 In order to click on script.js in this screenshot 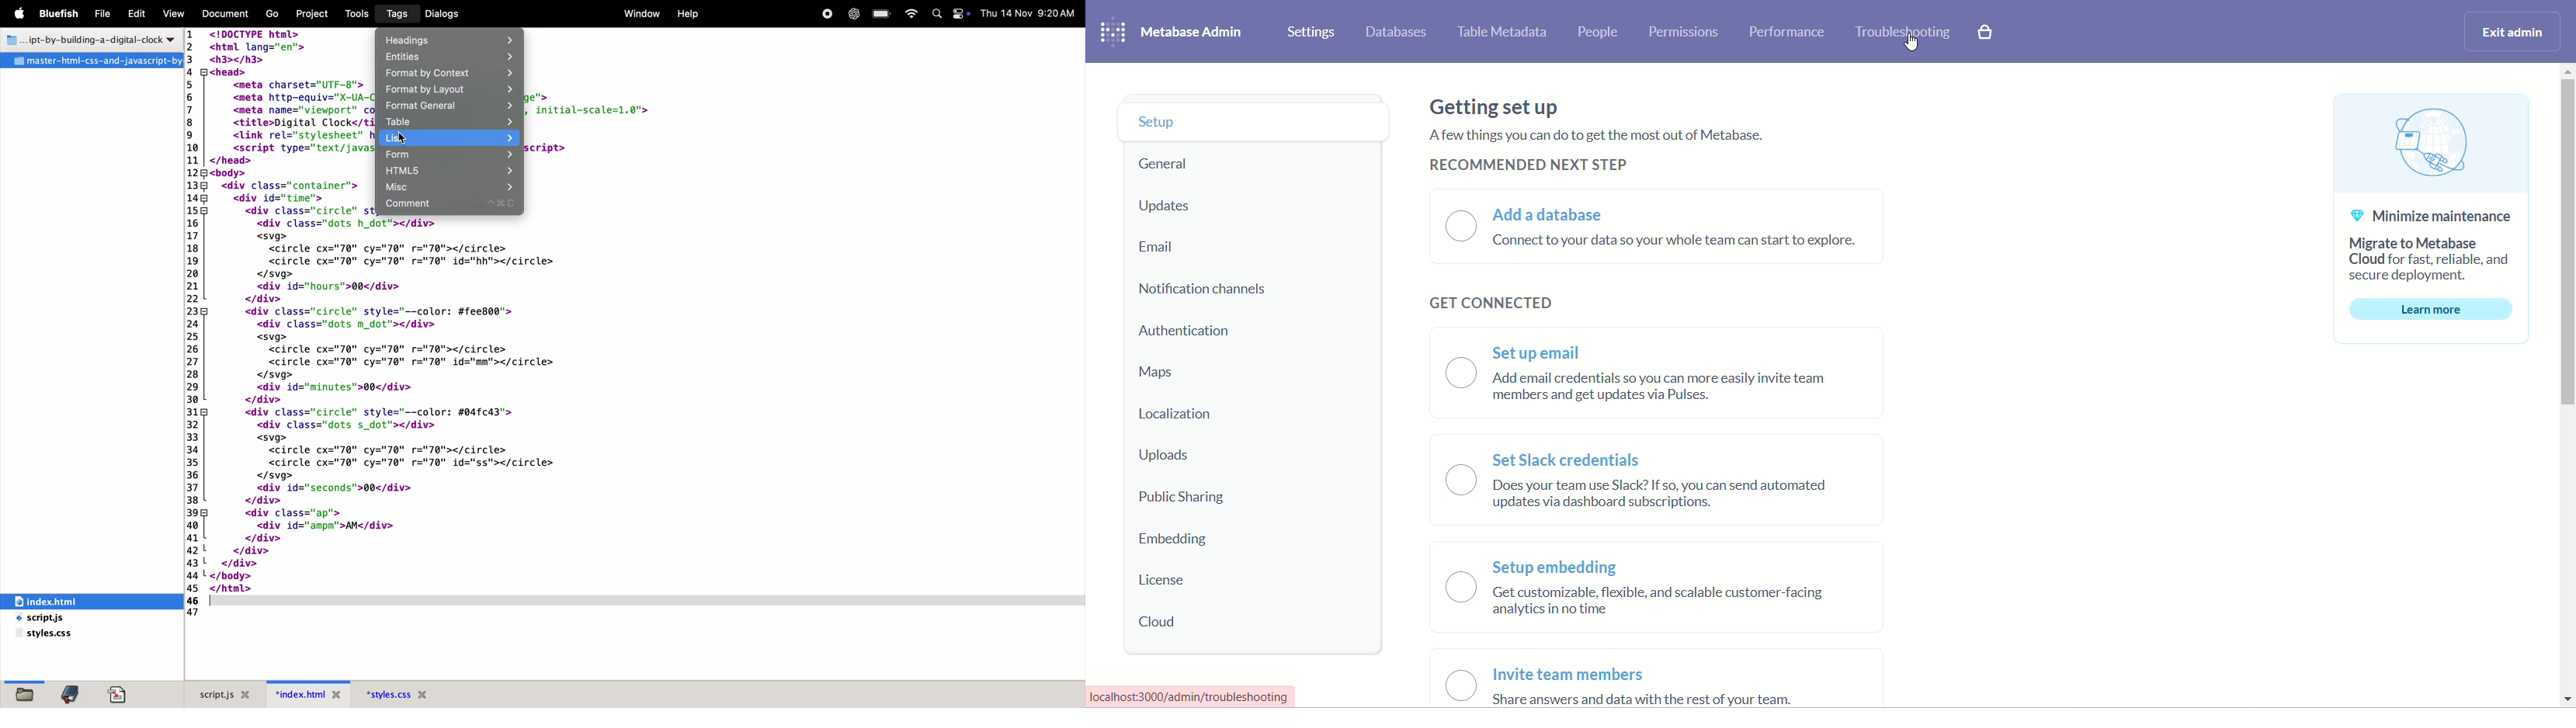, I will do `click(63, 618)`.